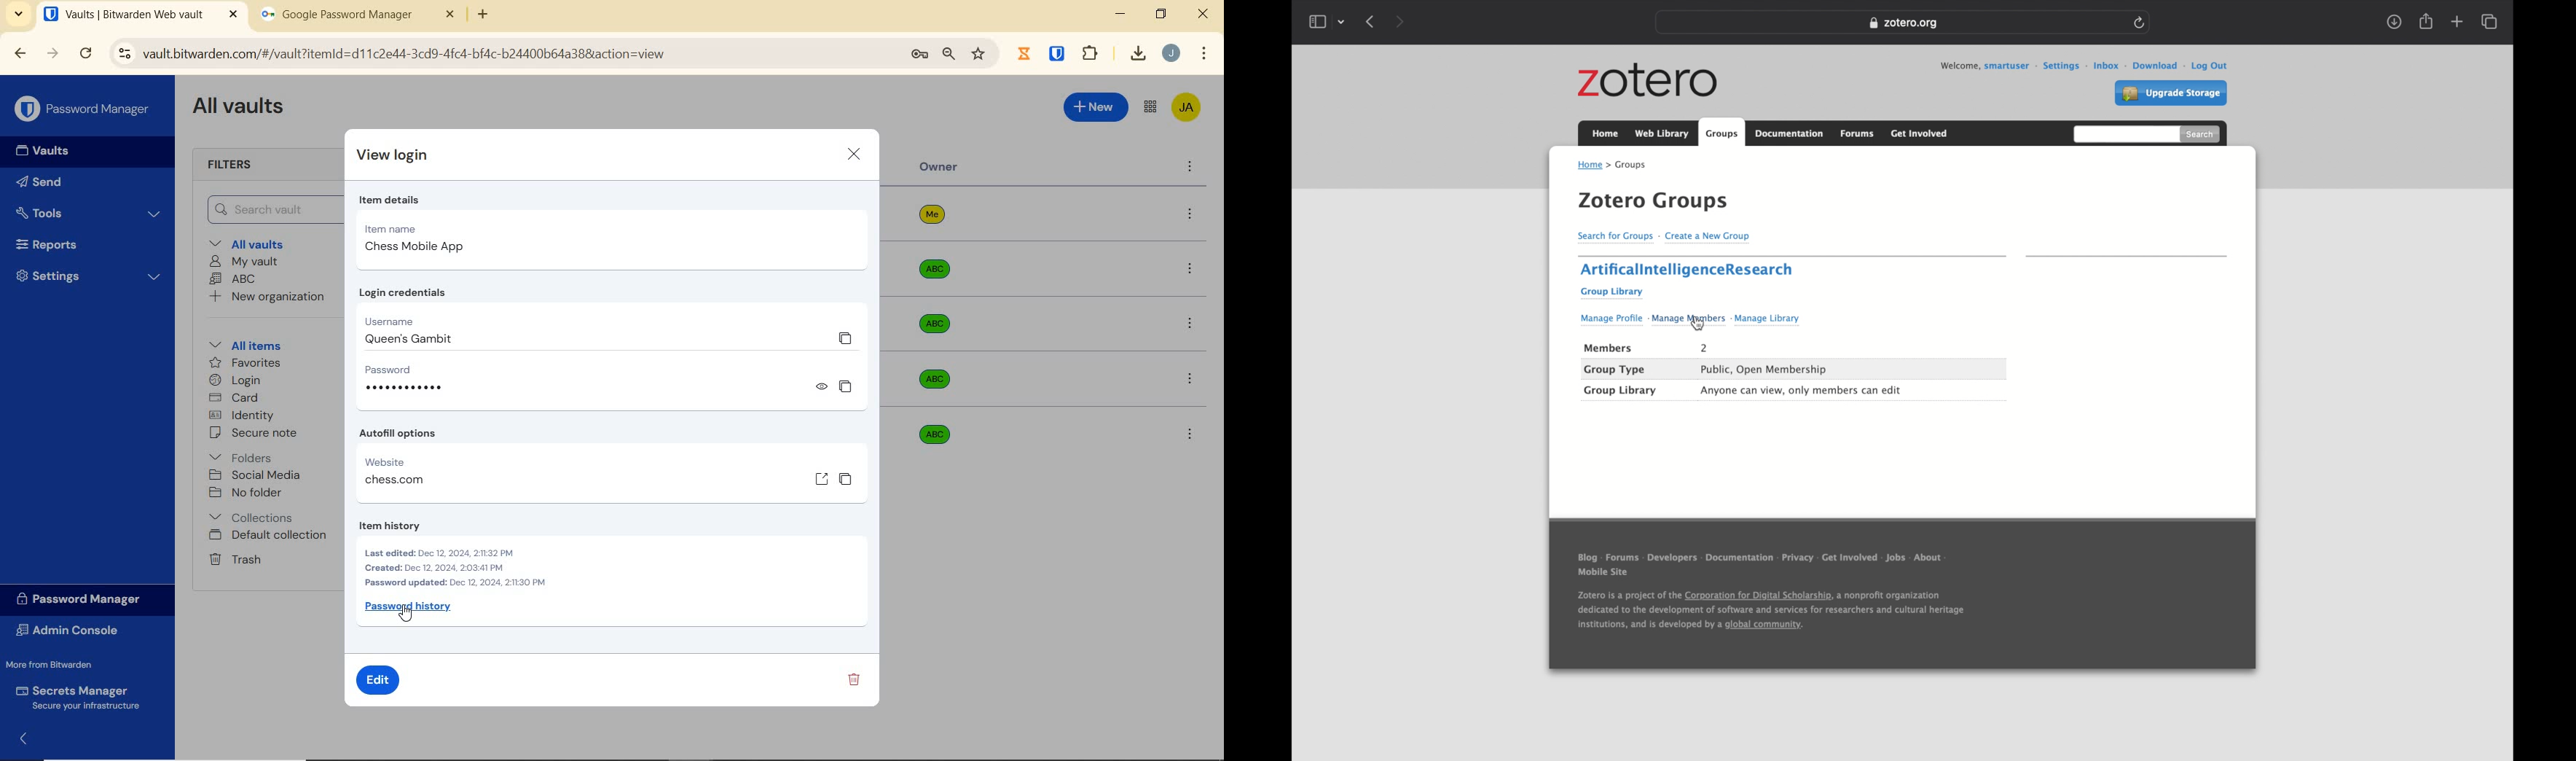  Describe the element at coordinates (937, 167) in the screenshot. I see `Owner` at that location.